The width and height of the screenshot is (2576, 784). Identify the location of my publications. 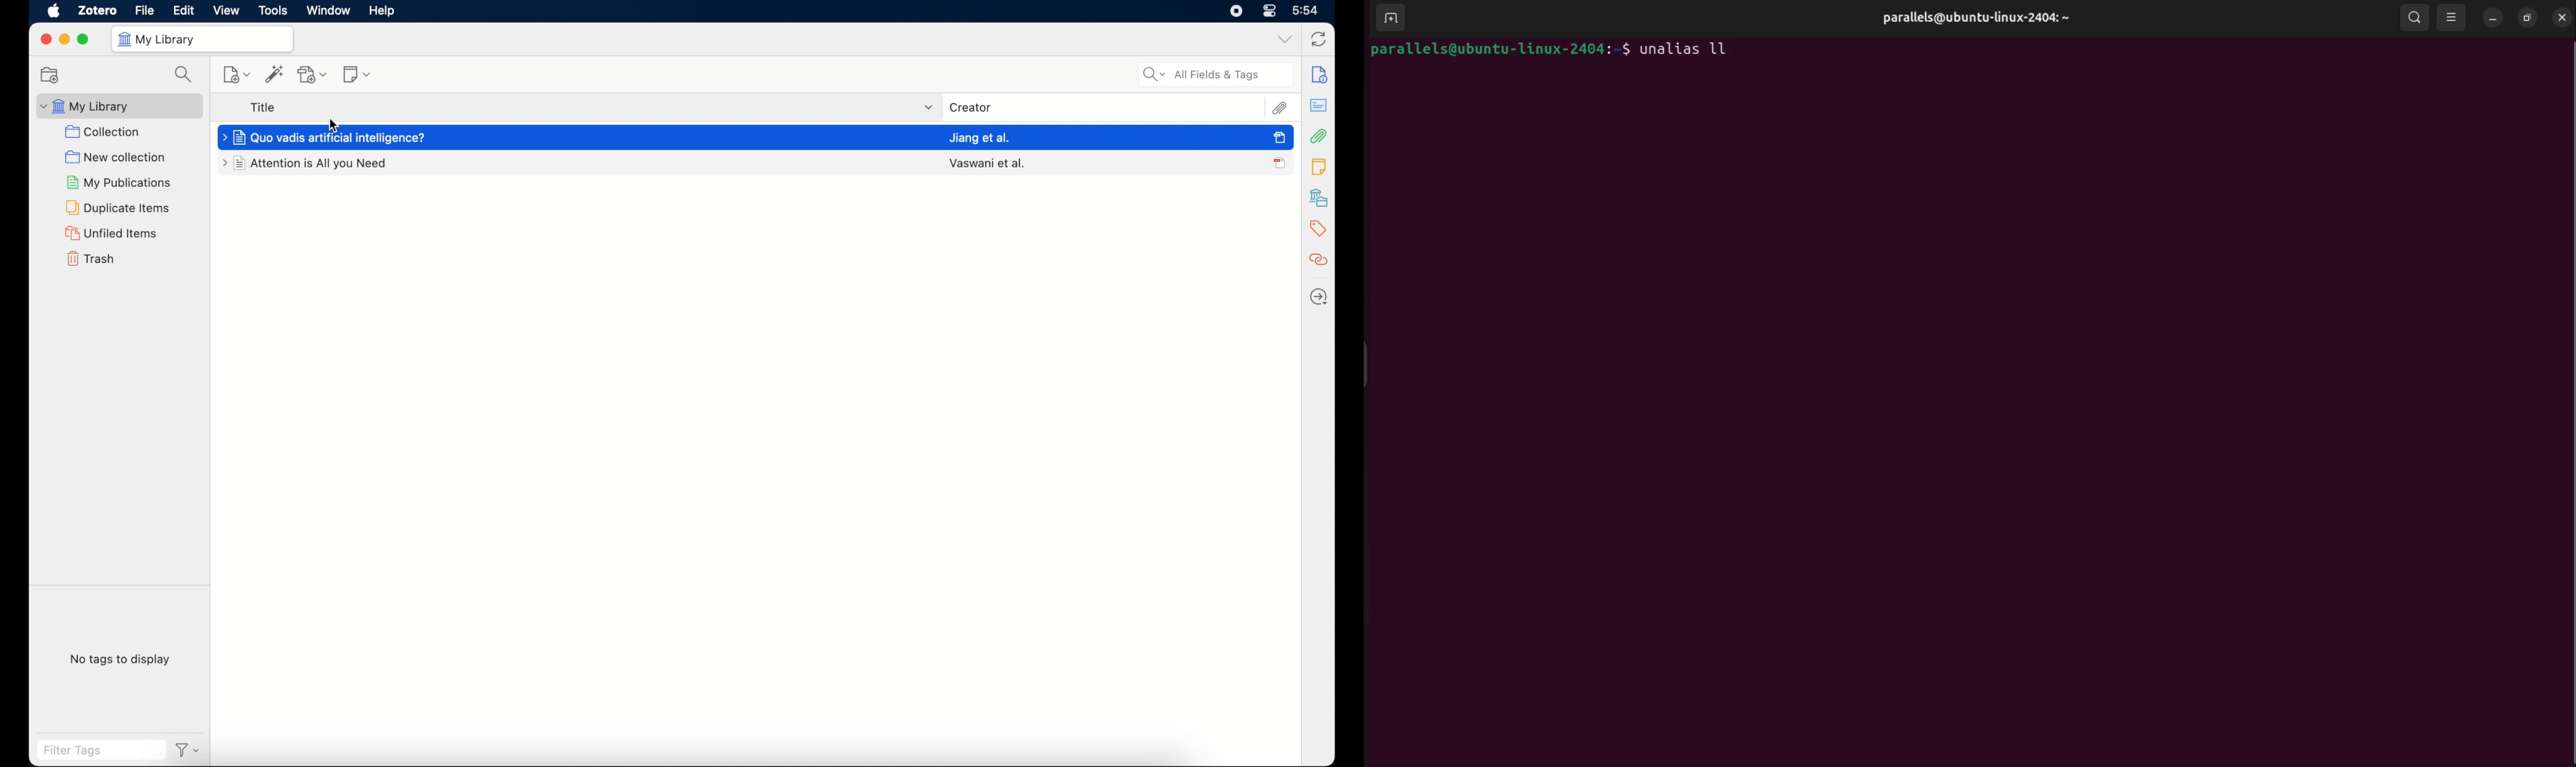
(121, 183).